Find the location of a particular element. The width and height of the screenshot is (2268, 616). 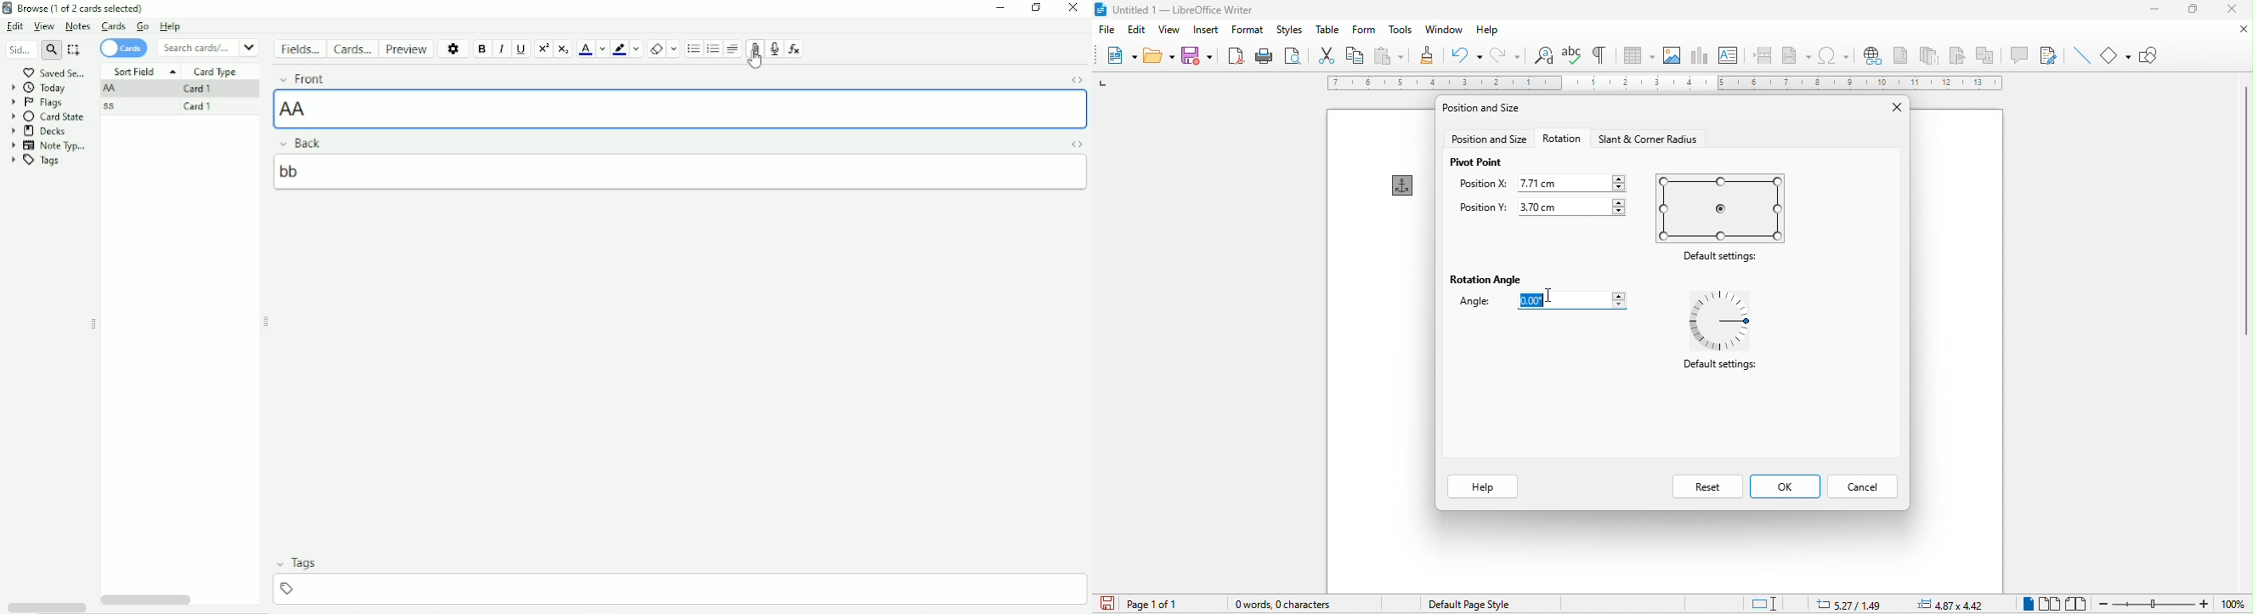

4.87zx4.42 is located at coordinates (1951, 603).